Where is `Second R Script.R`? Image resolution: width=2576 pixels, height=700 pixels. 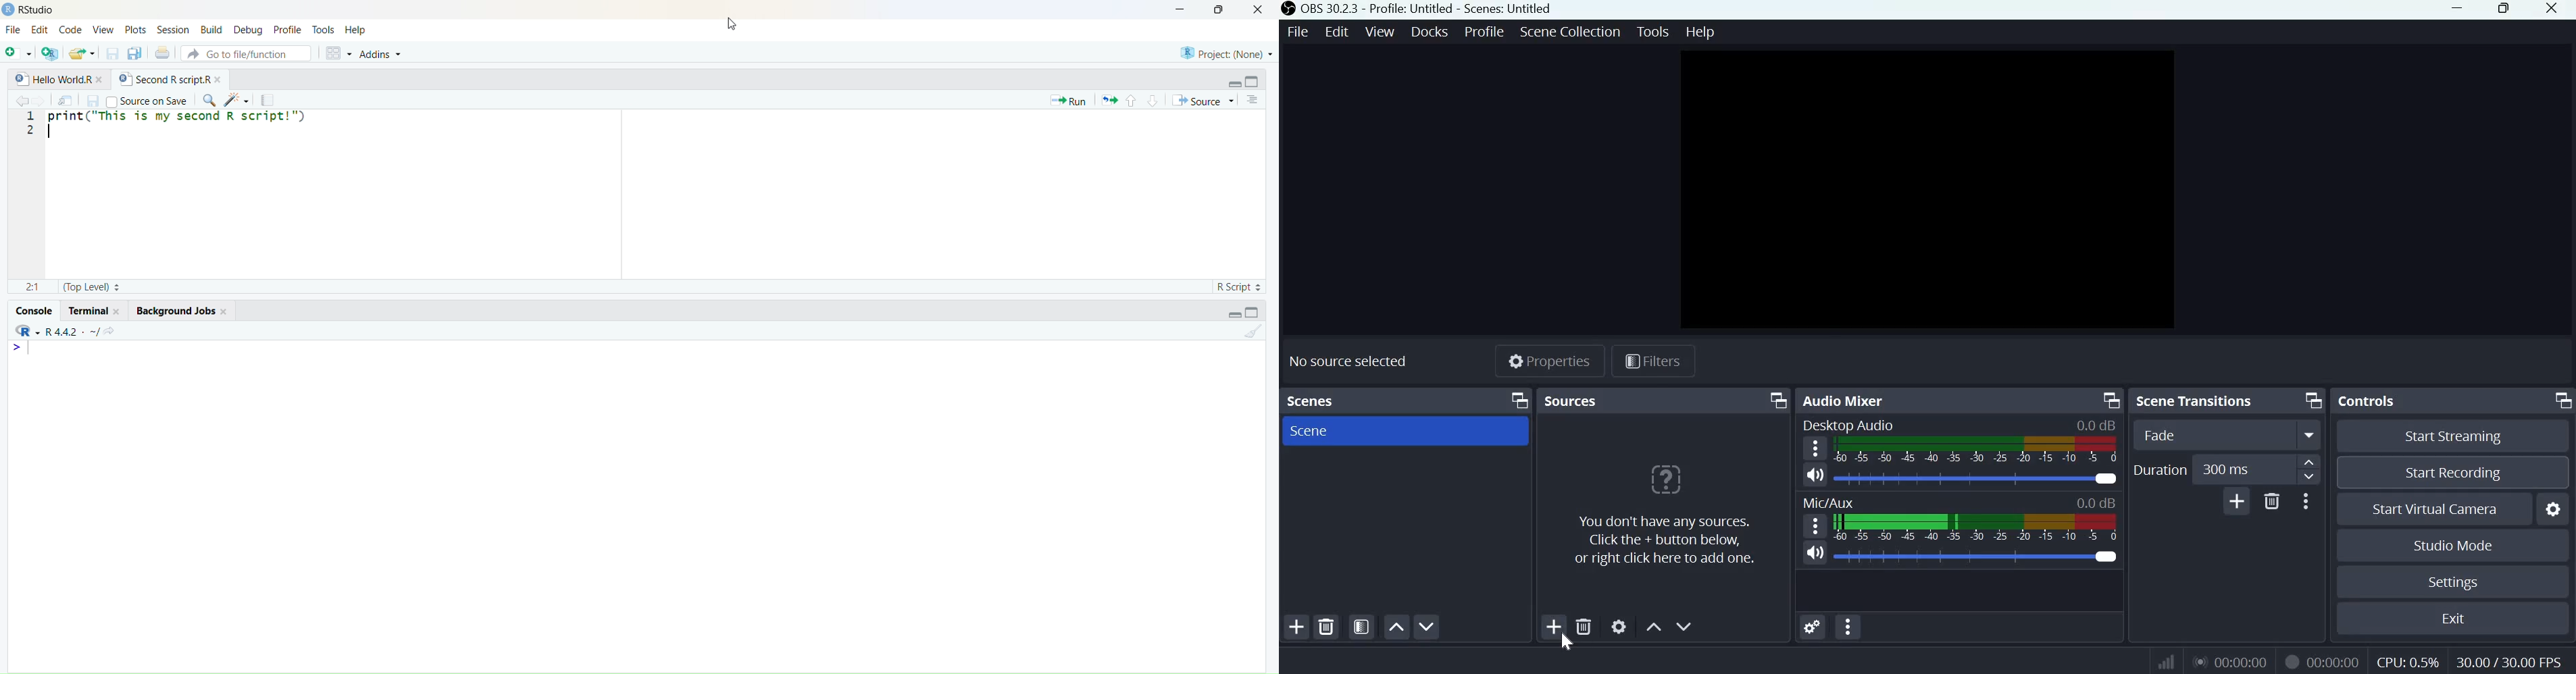 Second R Script.R is located at coordinates (167, 78).